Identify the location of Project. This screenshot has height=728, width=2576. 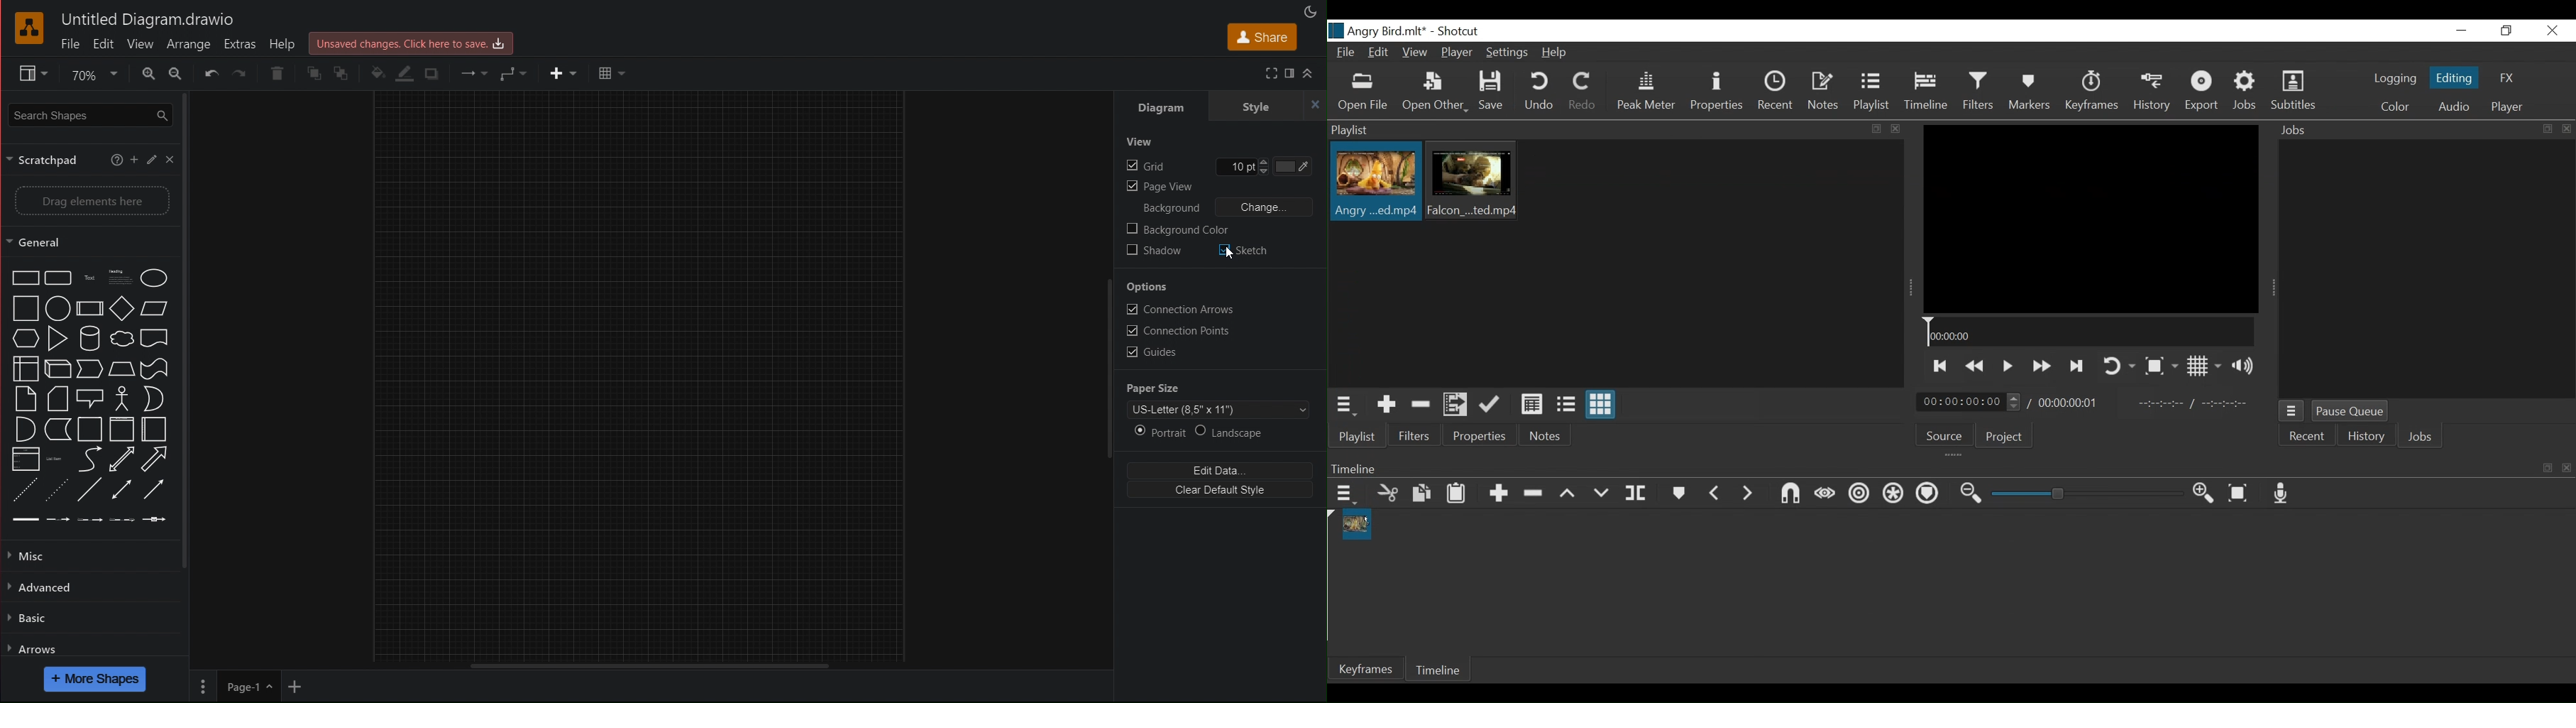
(2004, 437).